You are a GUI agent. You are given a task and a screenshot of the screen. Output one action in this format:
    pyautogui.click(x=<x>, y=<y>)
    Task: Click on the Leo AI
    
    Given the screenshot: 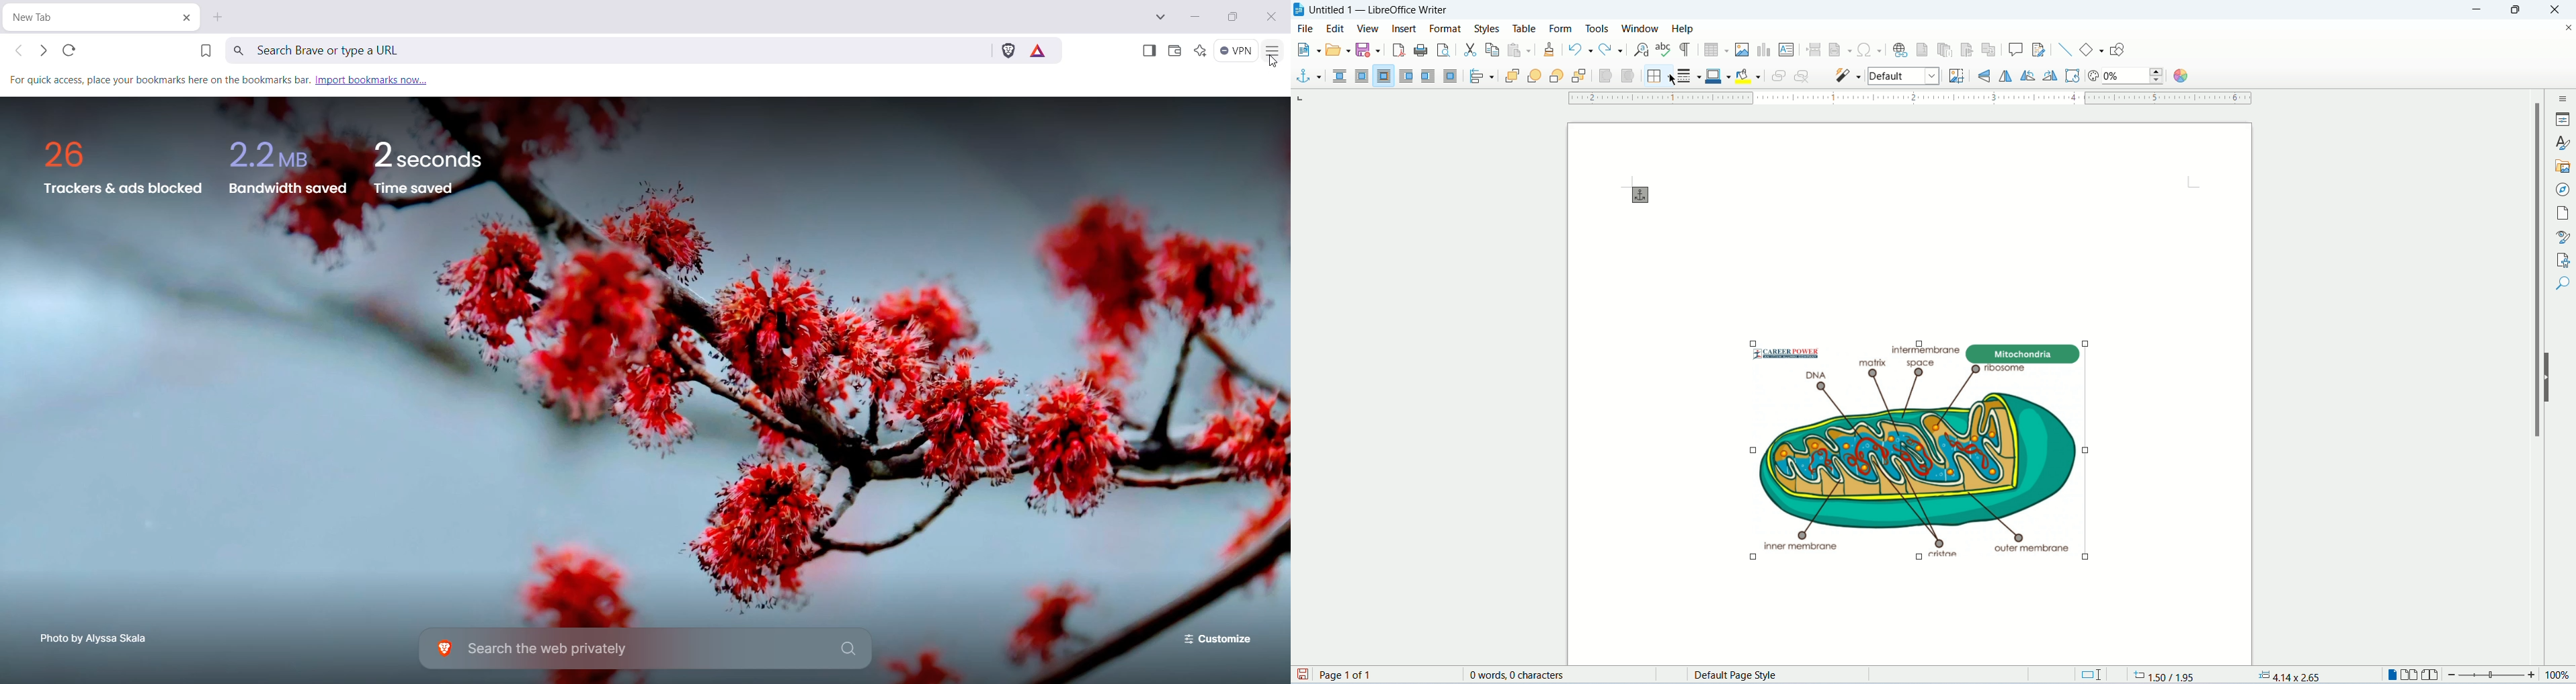 What is the action you would take?
    pyautogui.click(x=1202, y=50)
    